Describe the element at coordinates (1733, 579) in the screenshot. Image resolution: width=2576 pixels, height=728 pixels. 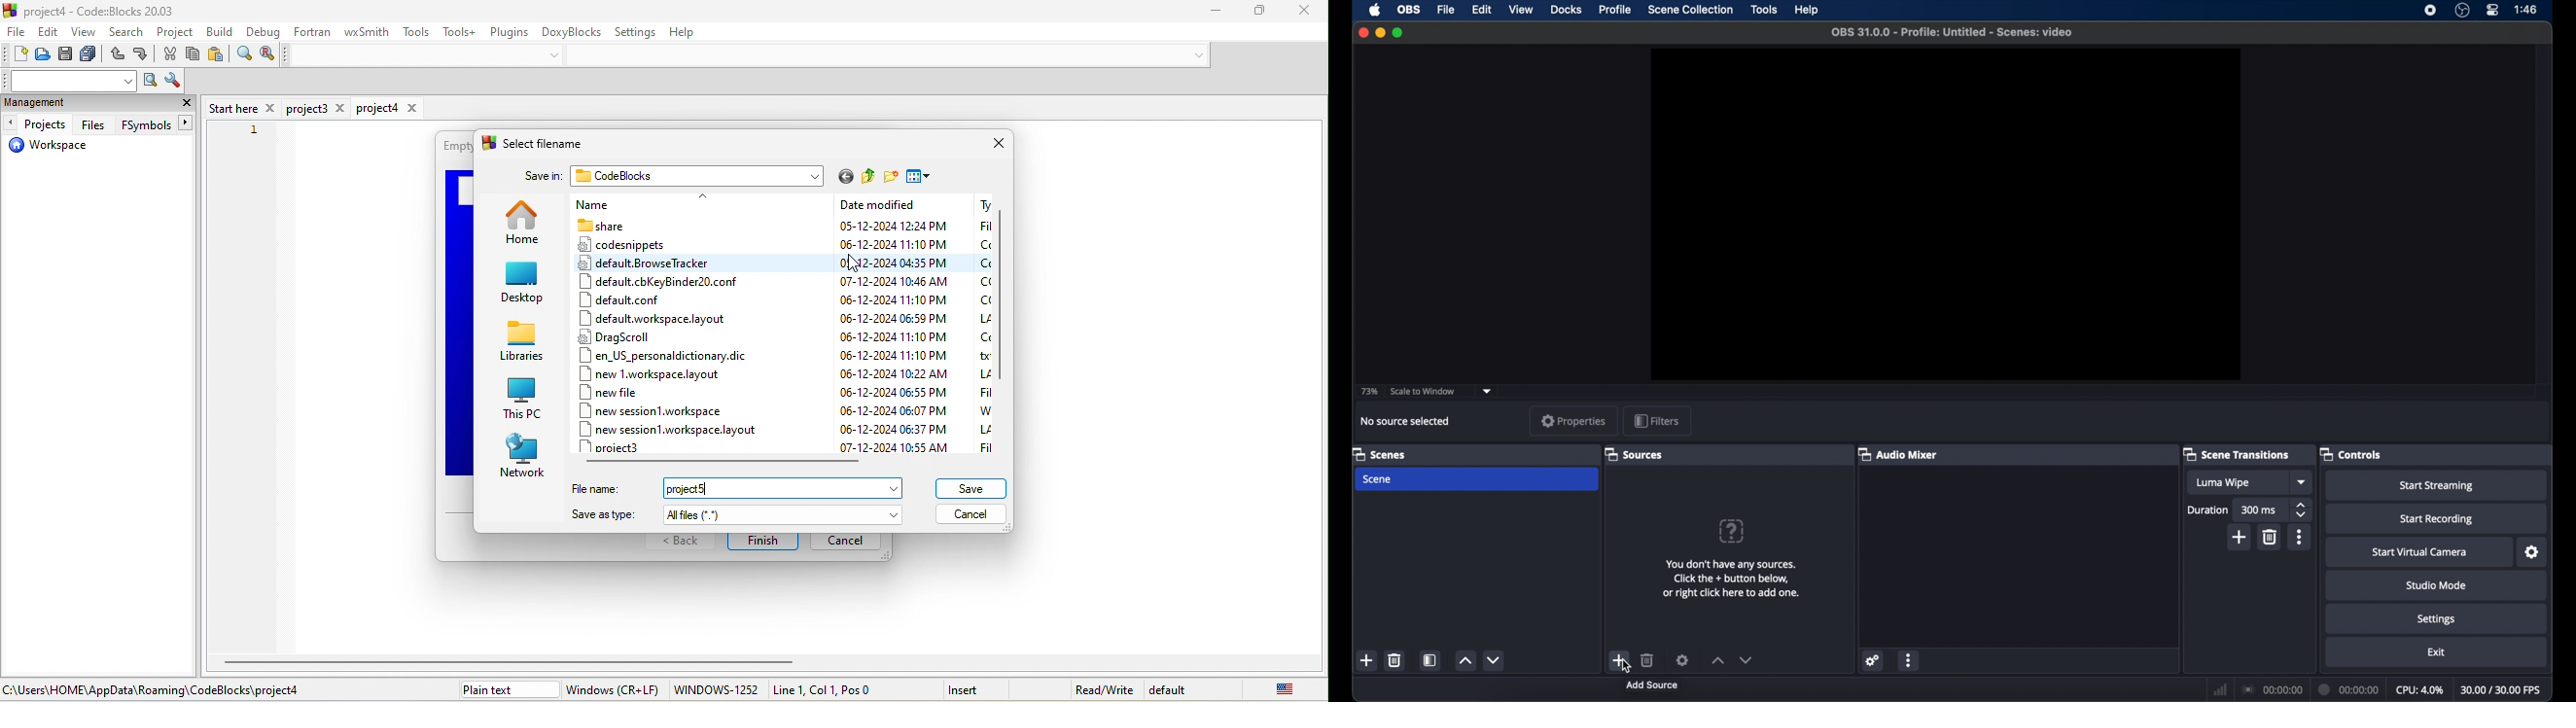
I see `info` at that location.